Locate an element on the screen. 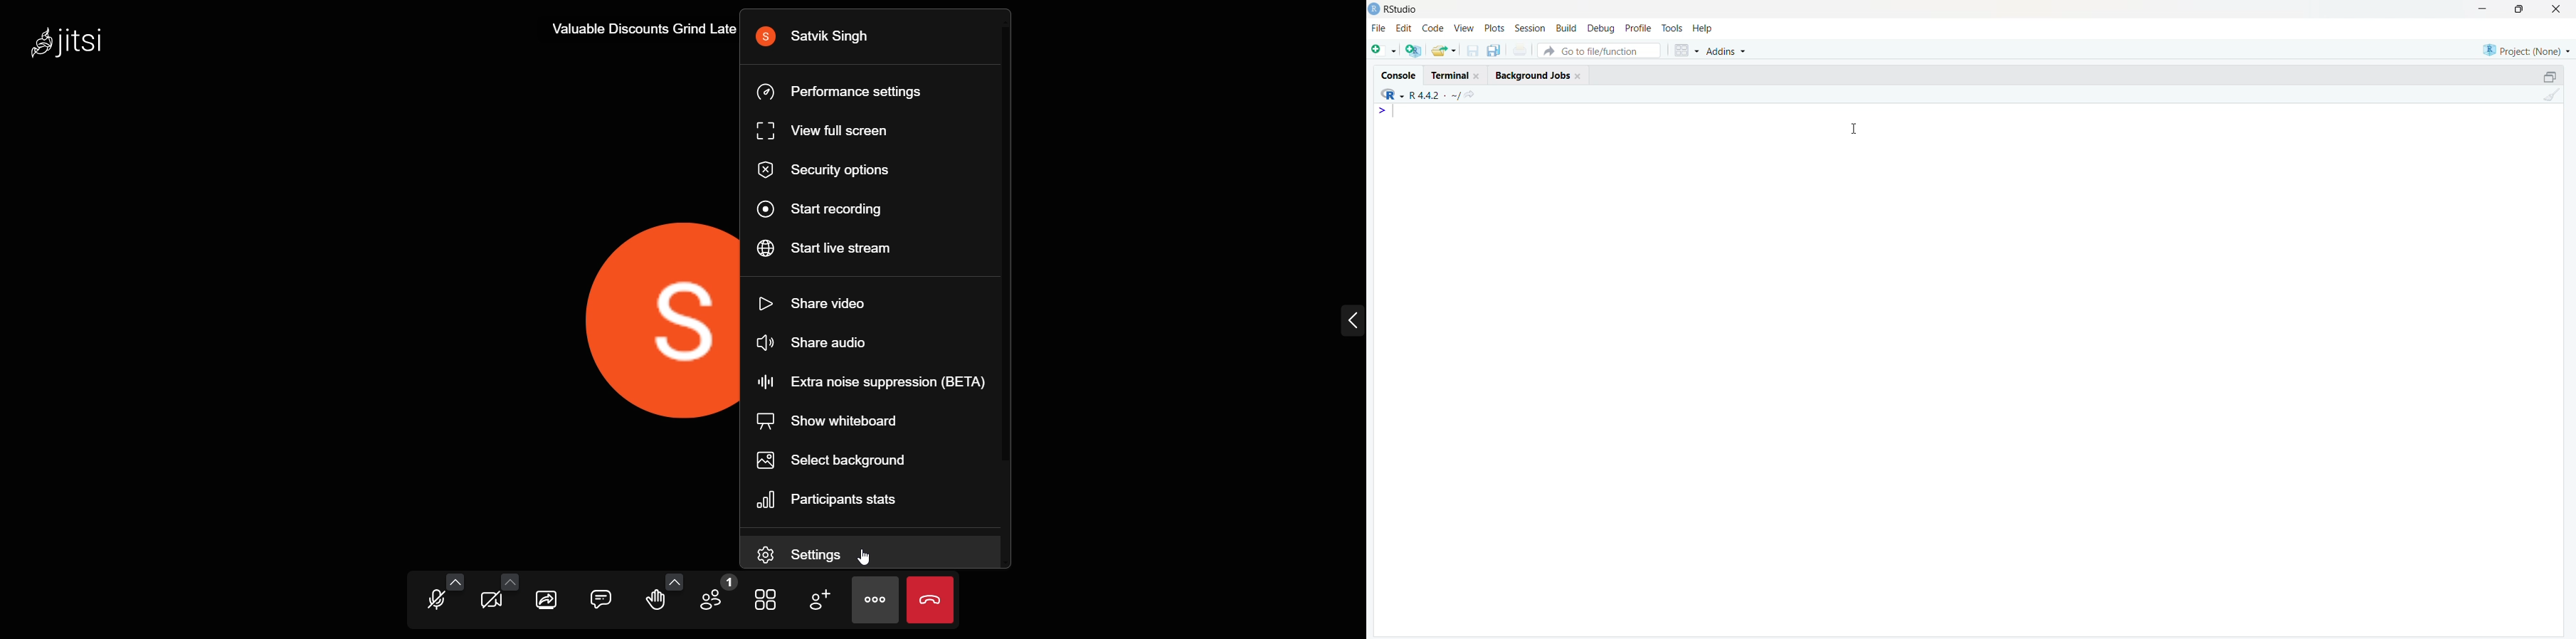 Image resolution: width=2576 pixels, height=644 pixels. save is located at coordinates (1474, 50).